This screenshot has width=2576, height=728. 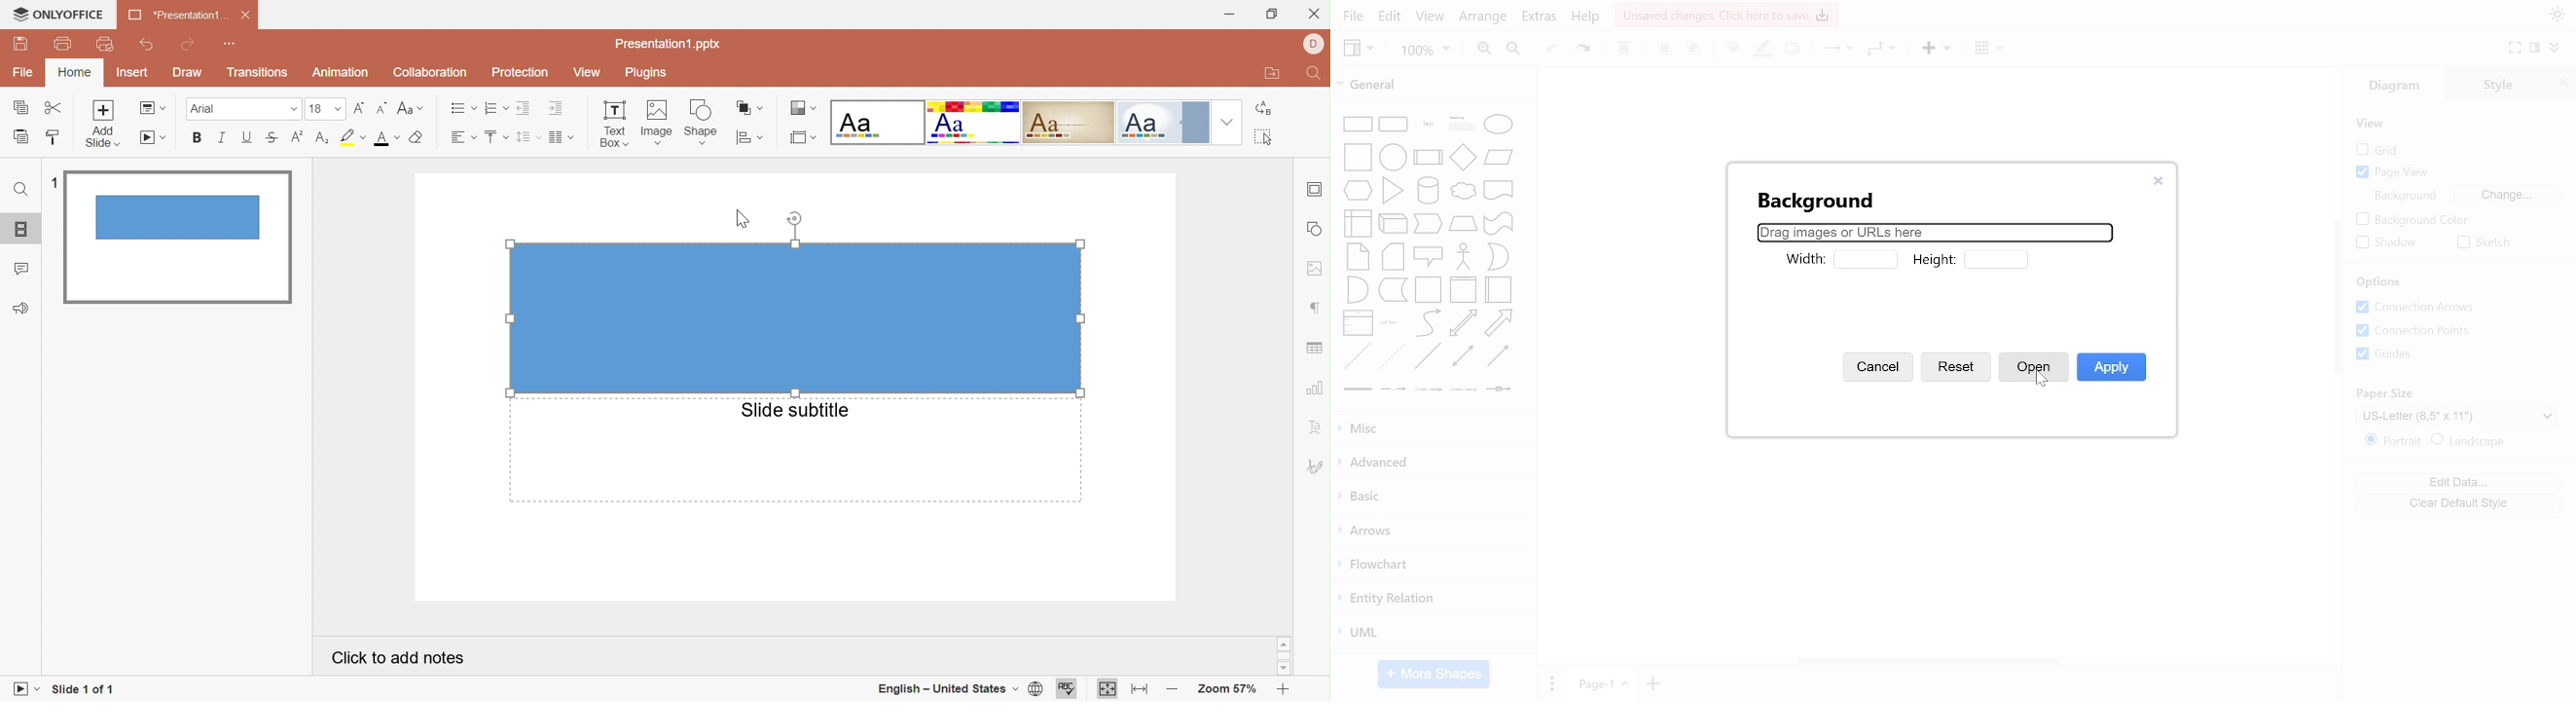 I want to click on landscape, so click(x=2470, y=441).